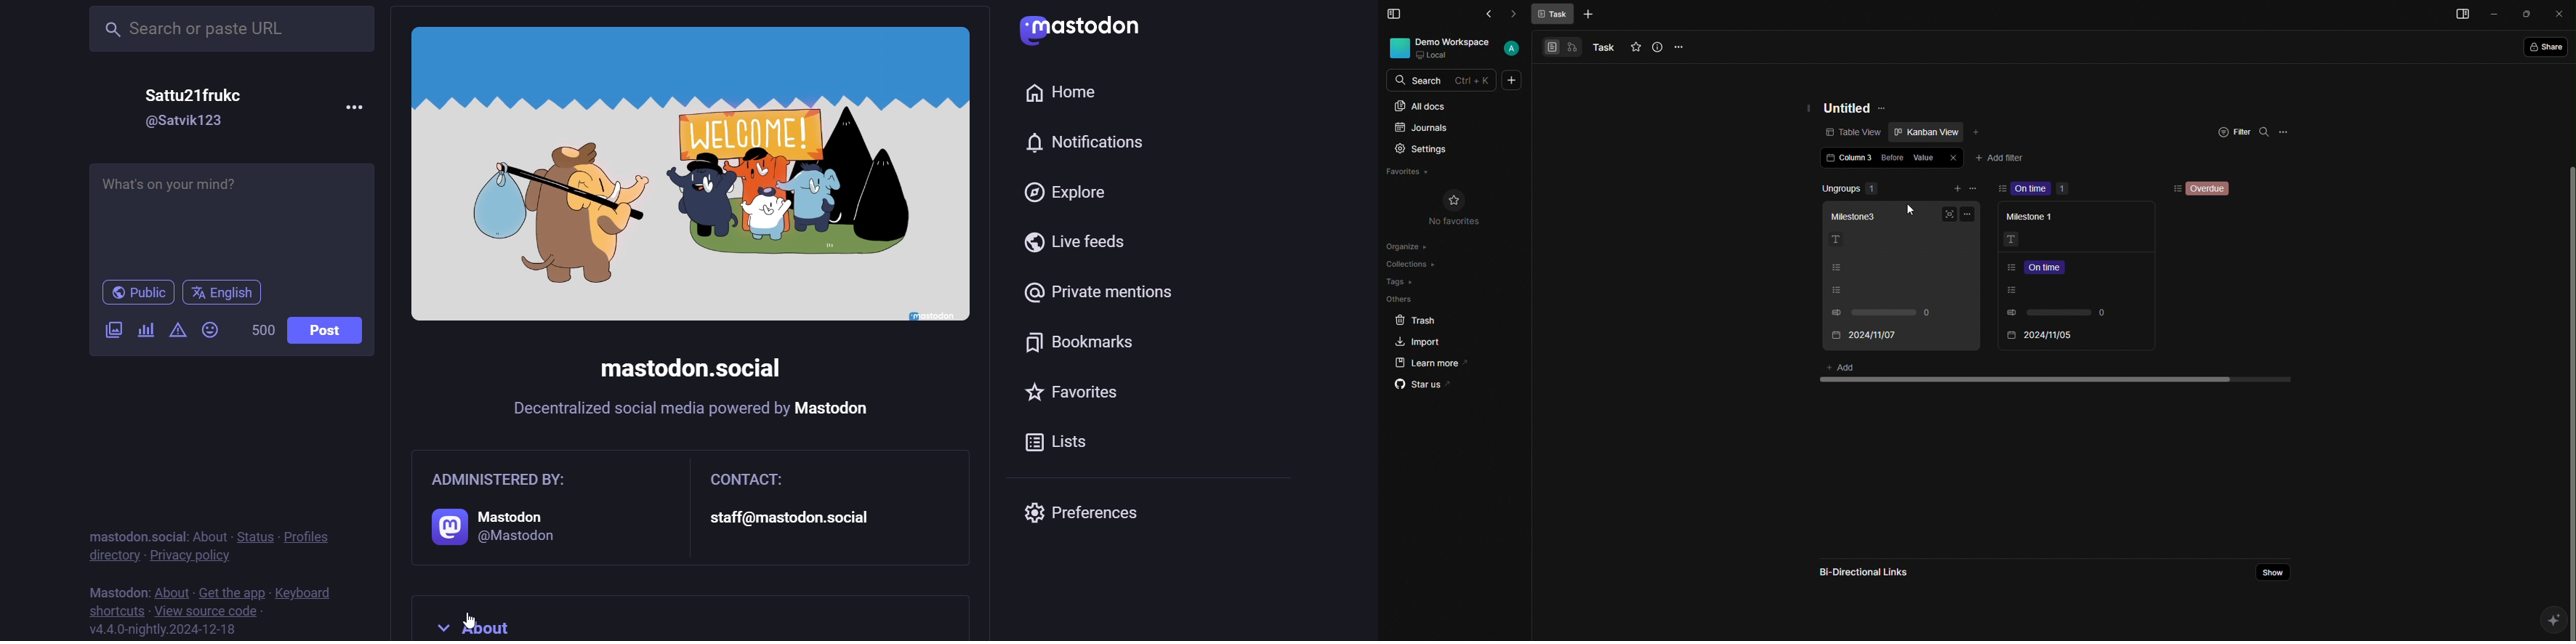  What do you see at coordinates (1399, 300) in the screenshot?
I see `Others` at bounding box center [1399, 300].